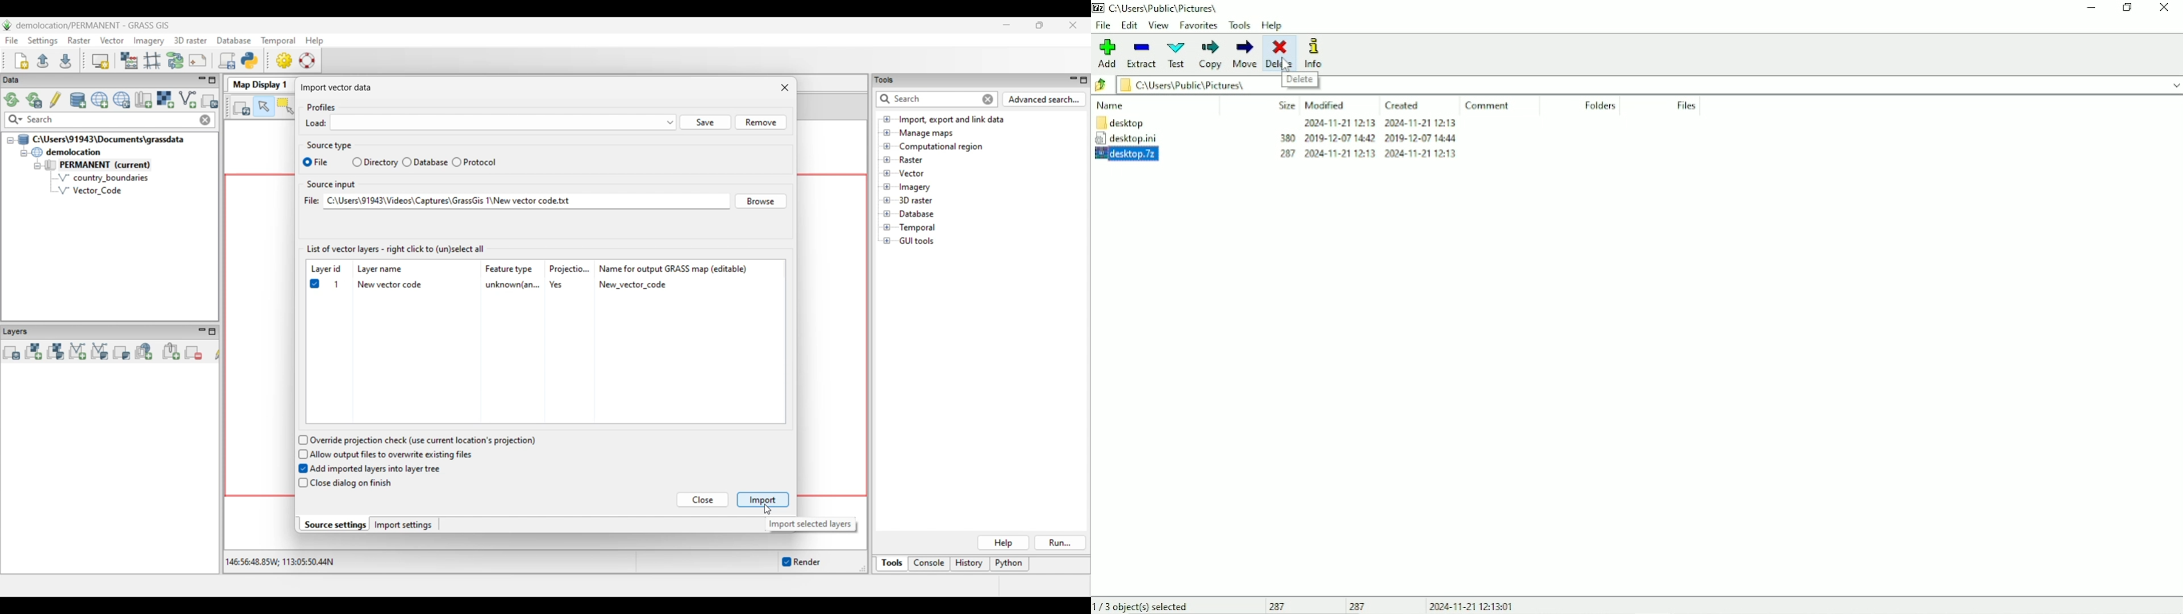  I want to click on Browse, so click(759, 199).